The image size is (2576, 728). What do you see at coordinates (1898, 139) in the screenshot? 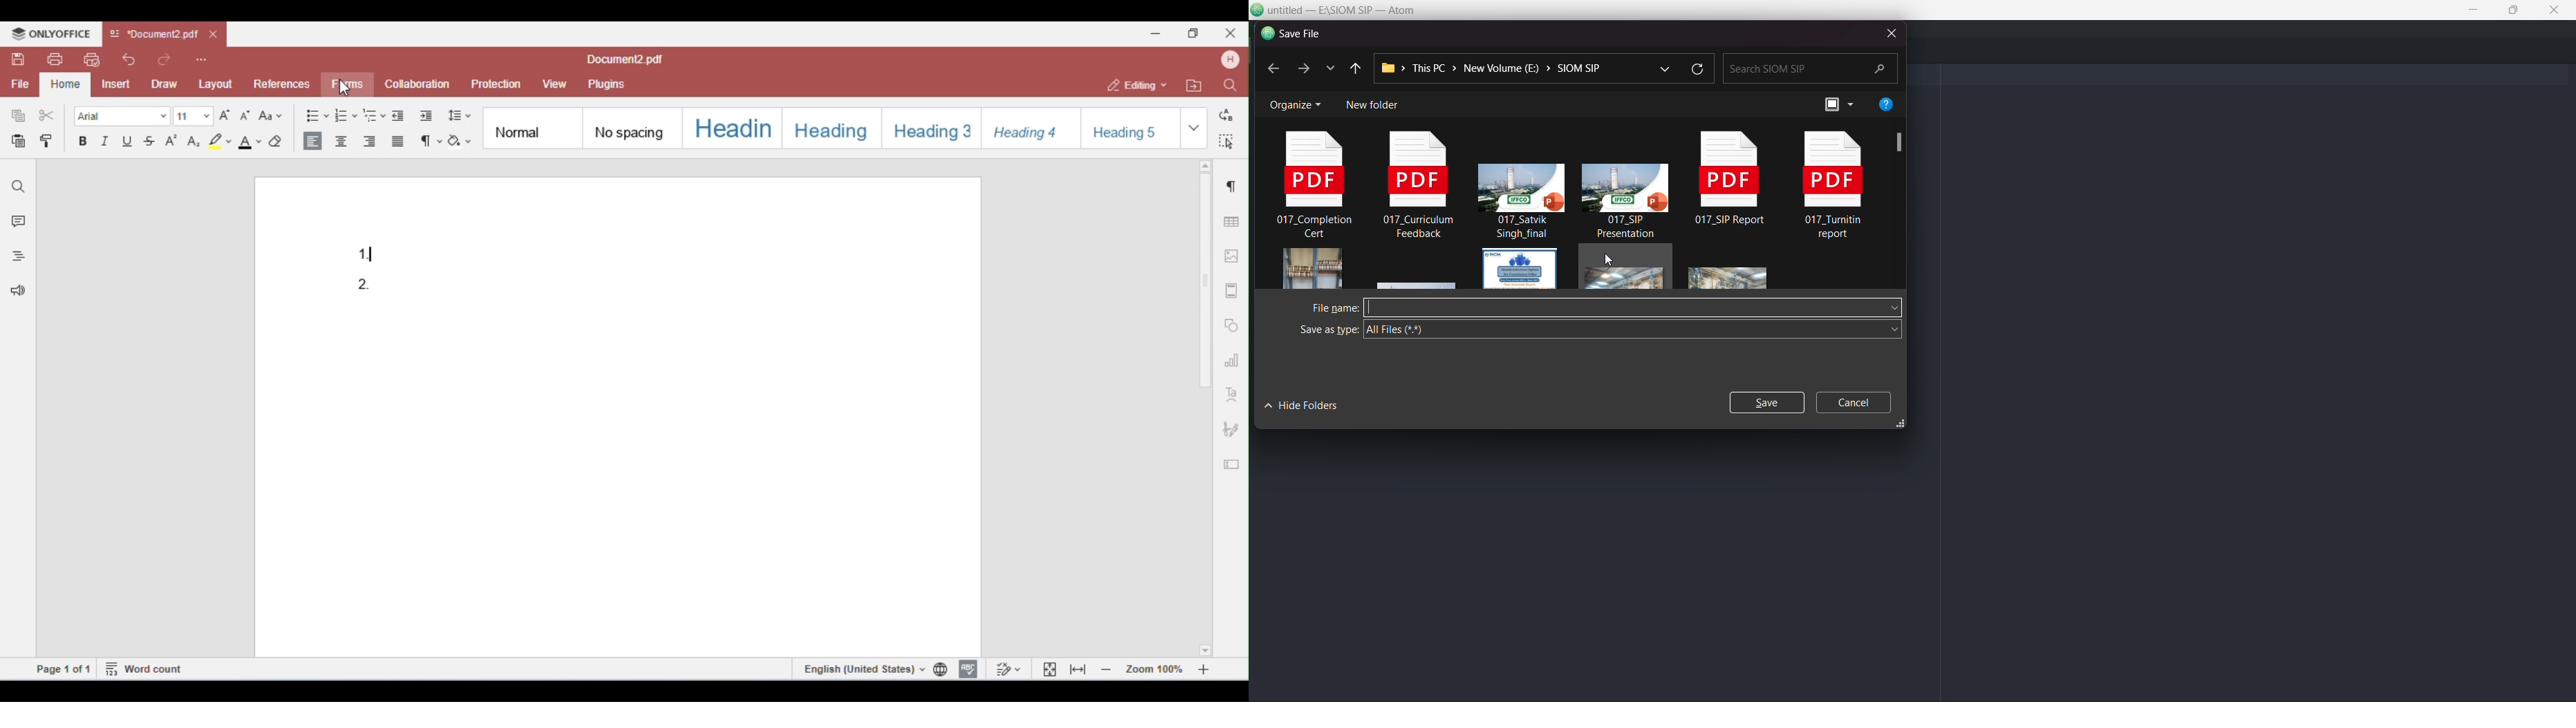
I see `screenshot` at bounding box center [1898, 139].